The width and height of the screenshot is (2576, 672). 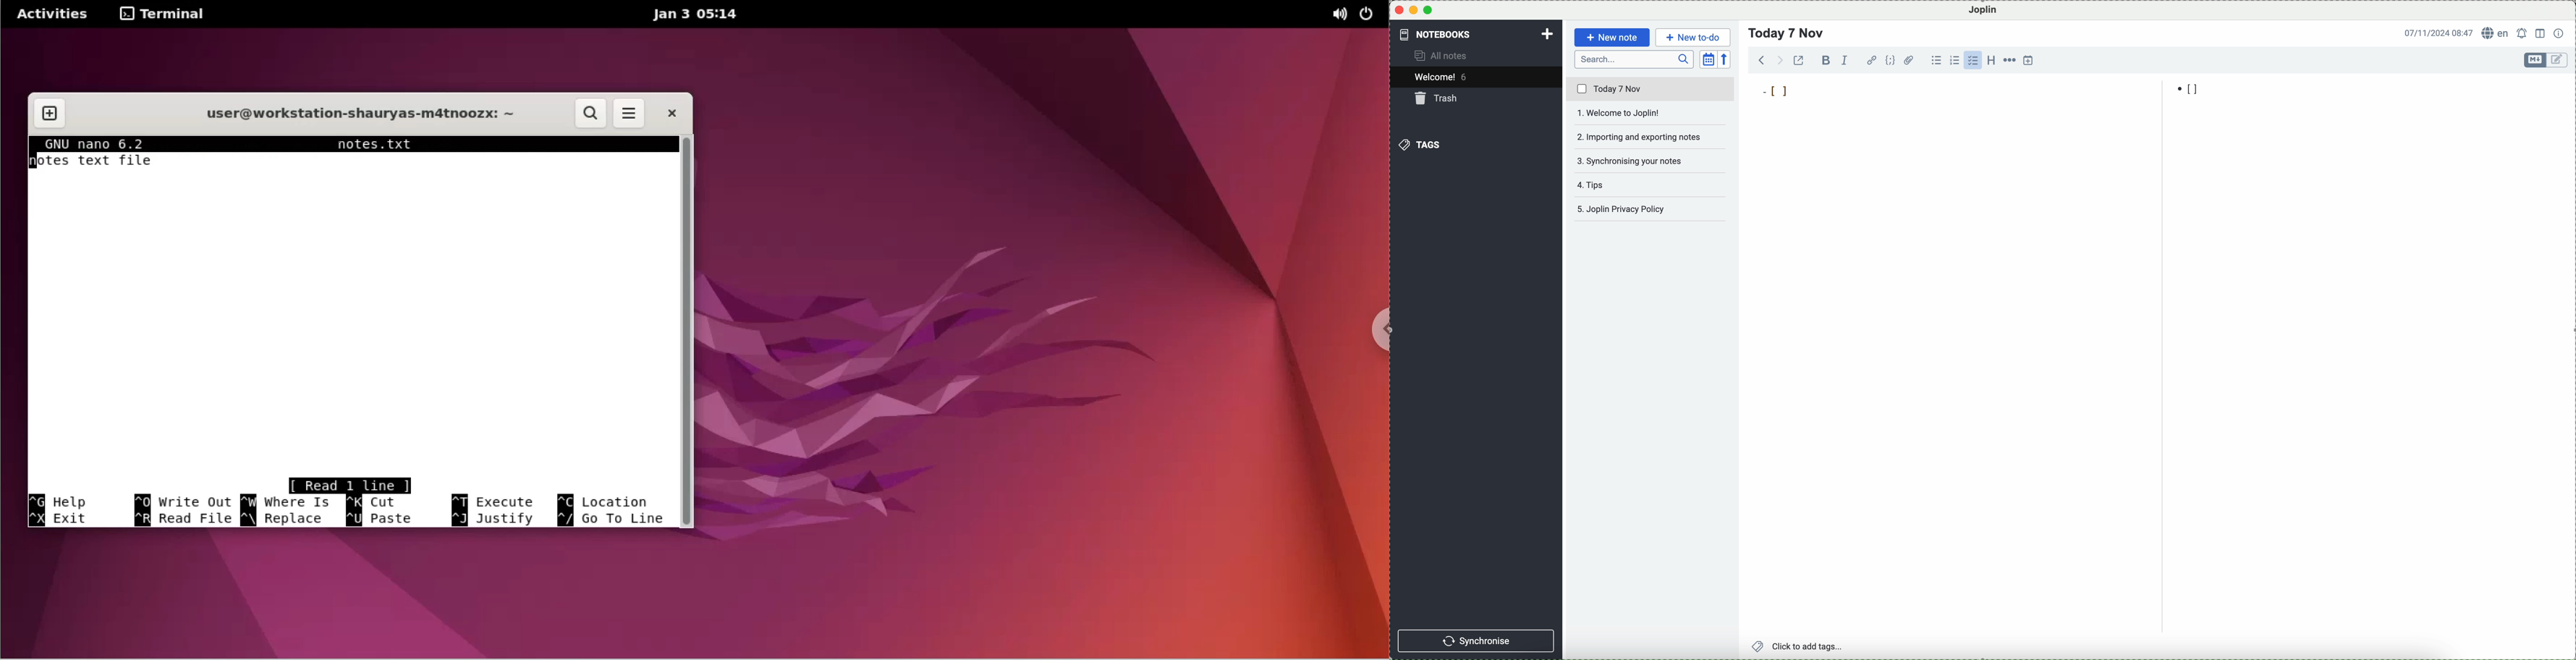 What do you see at coordinates (1984, 10) in the screenshot?
I see `Joplin` at bounding box center [1984, 10].